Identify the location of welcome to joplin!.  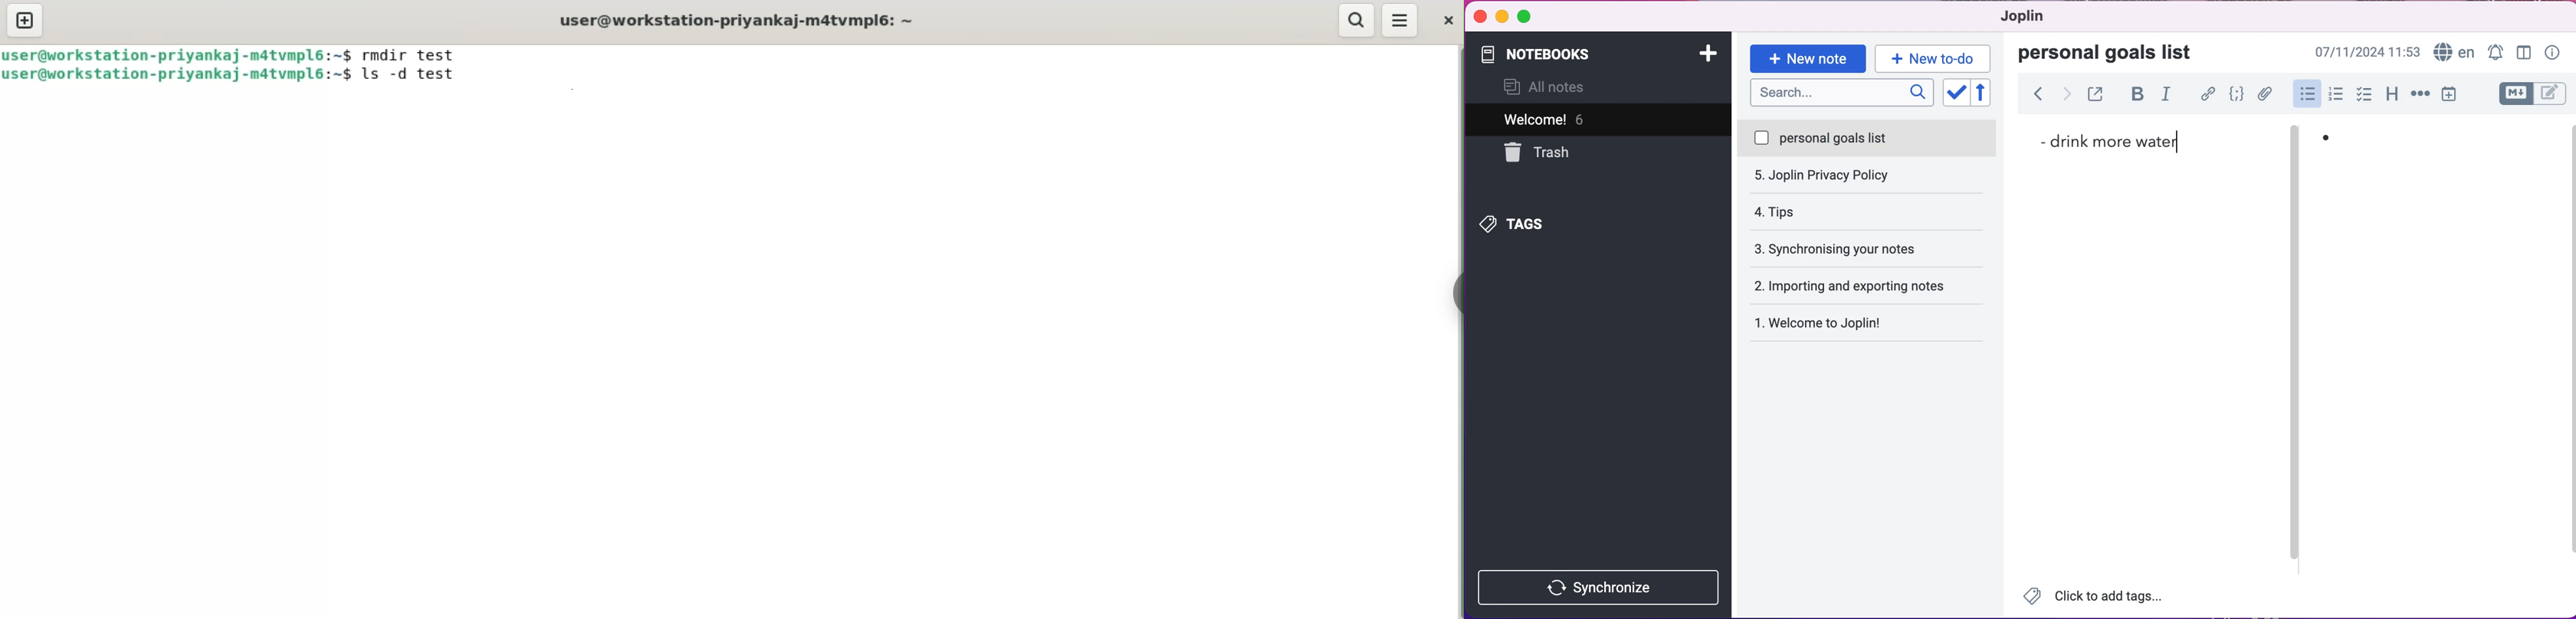
(1842, 288).